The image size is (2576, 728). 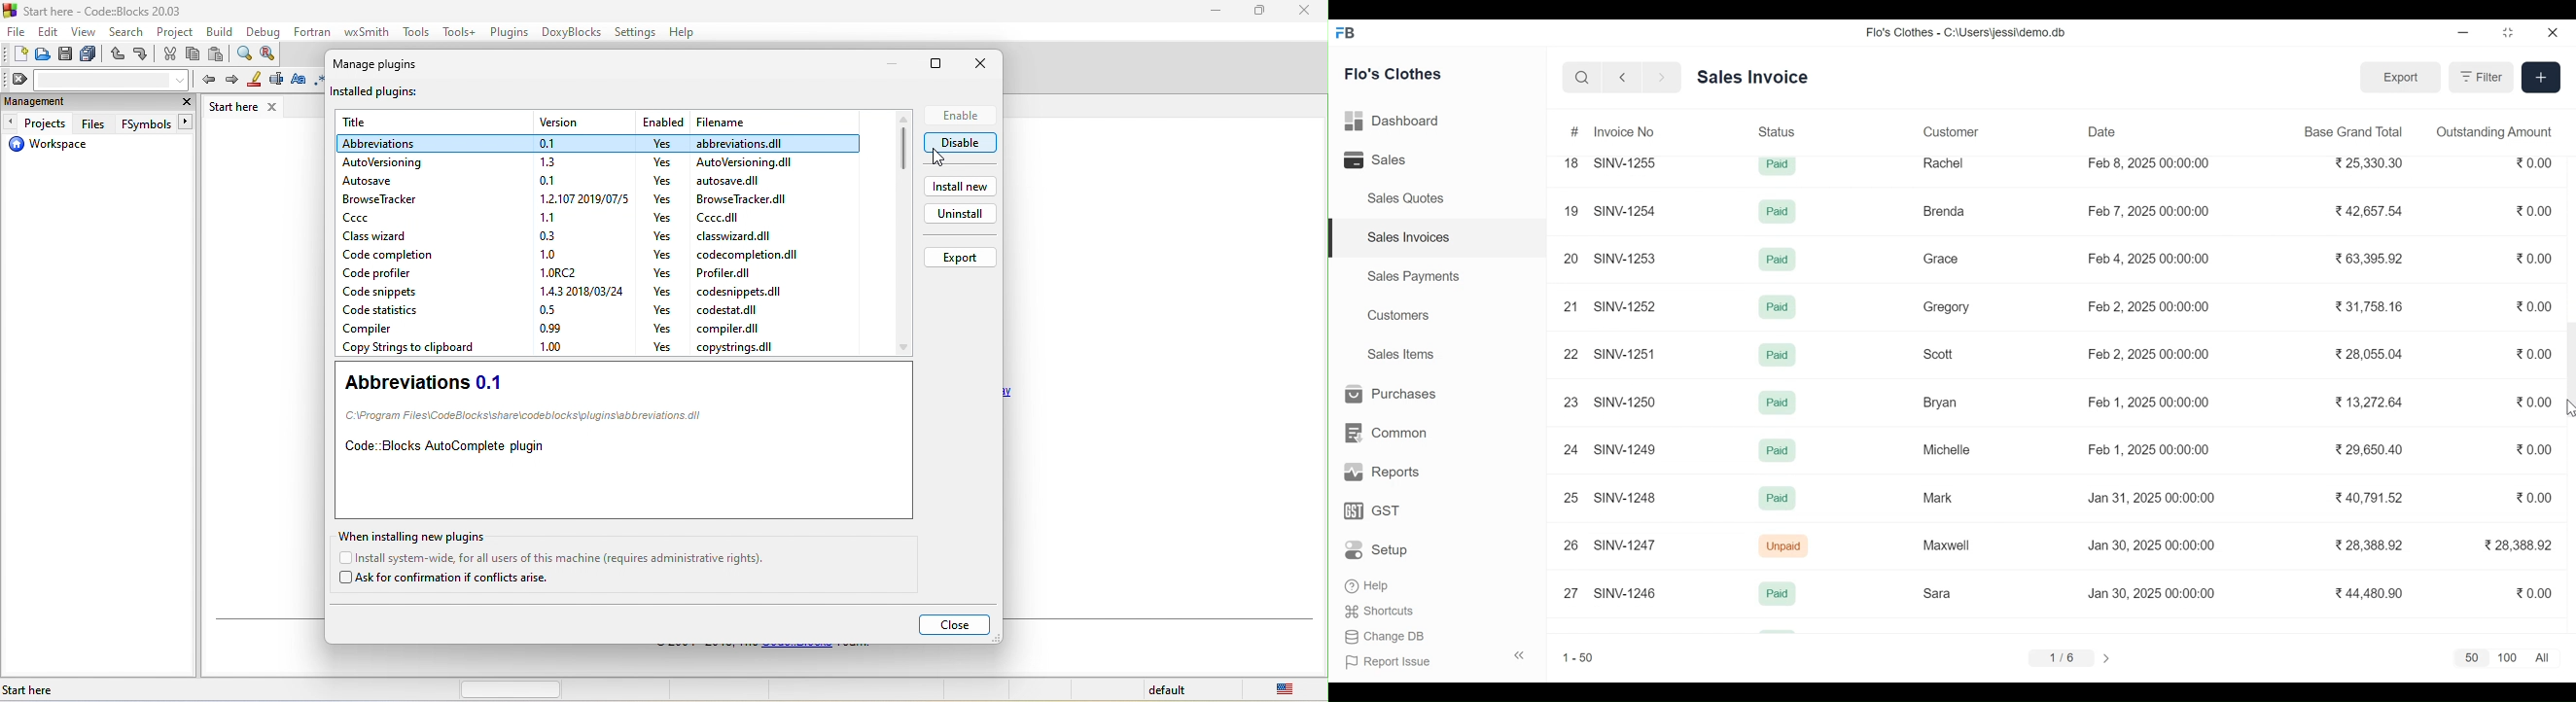 What do you see at coordinates (1627, 402) in the screenshot?
I see `SINV-1250` at bounding box center [1627, 402].